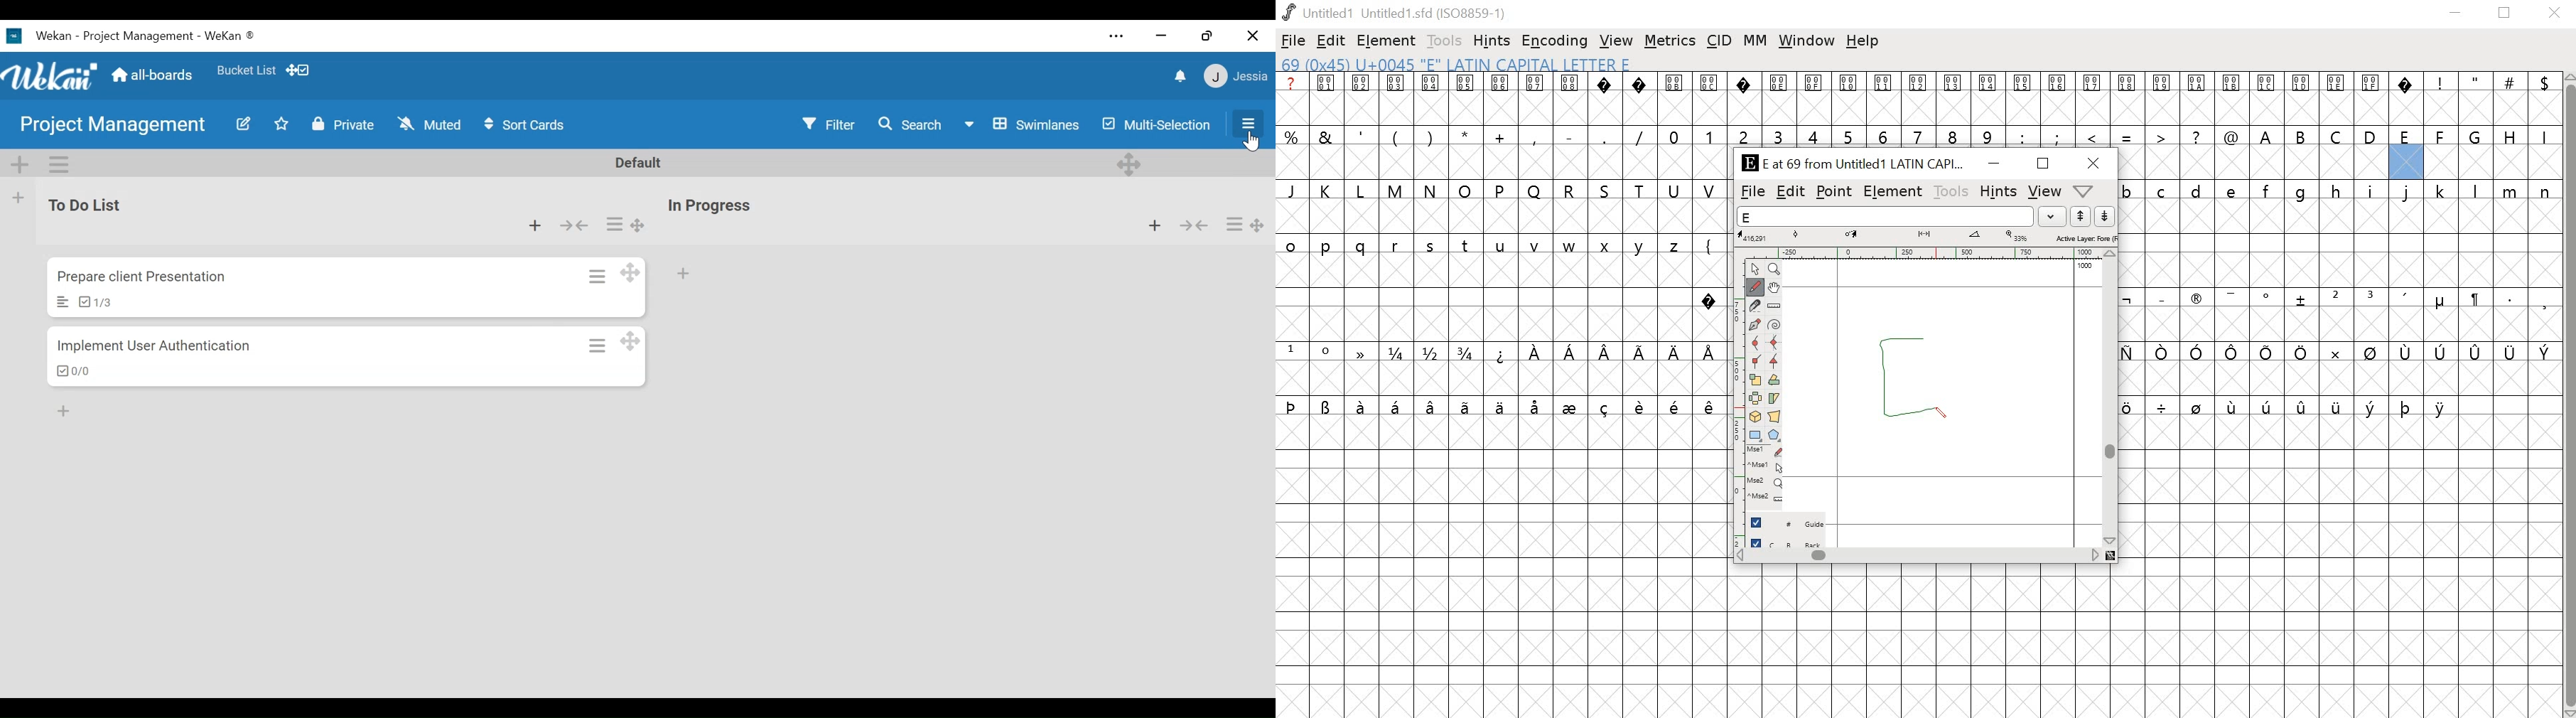  Describe the element at coordinates (575, 225) in the screenshot. I see `Collapse` at that location.